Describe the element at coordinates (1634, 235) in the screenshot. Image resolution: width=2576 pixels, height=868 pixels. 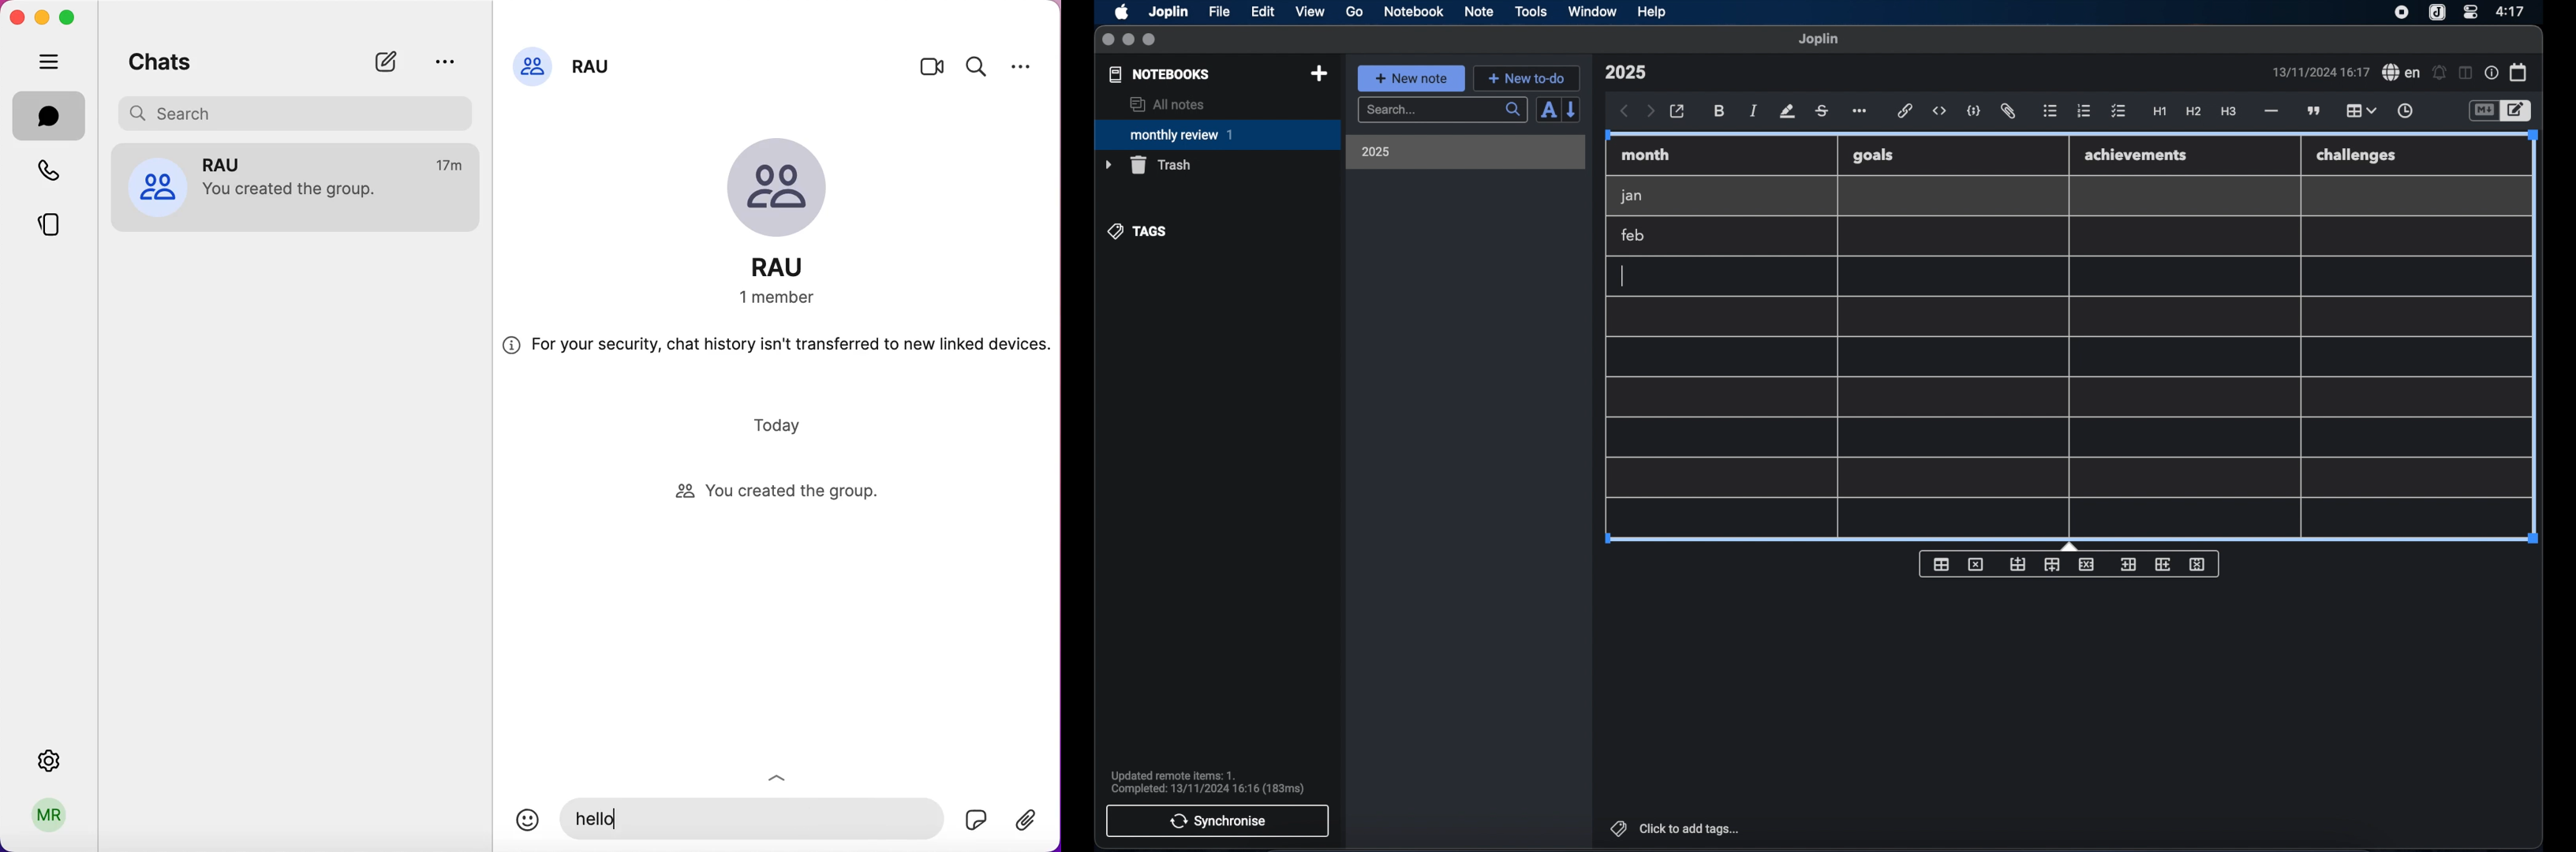
I see `feb` at that location.